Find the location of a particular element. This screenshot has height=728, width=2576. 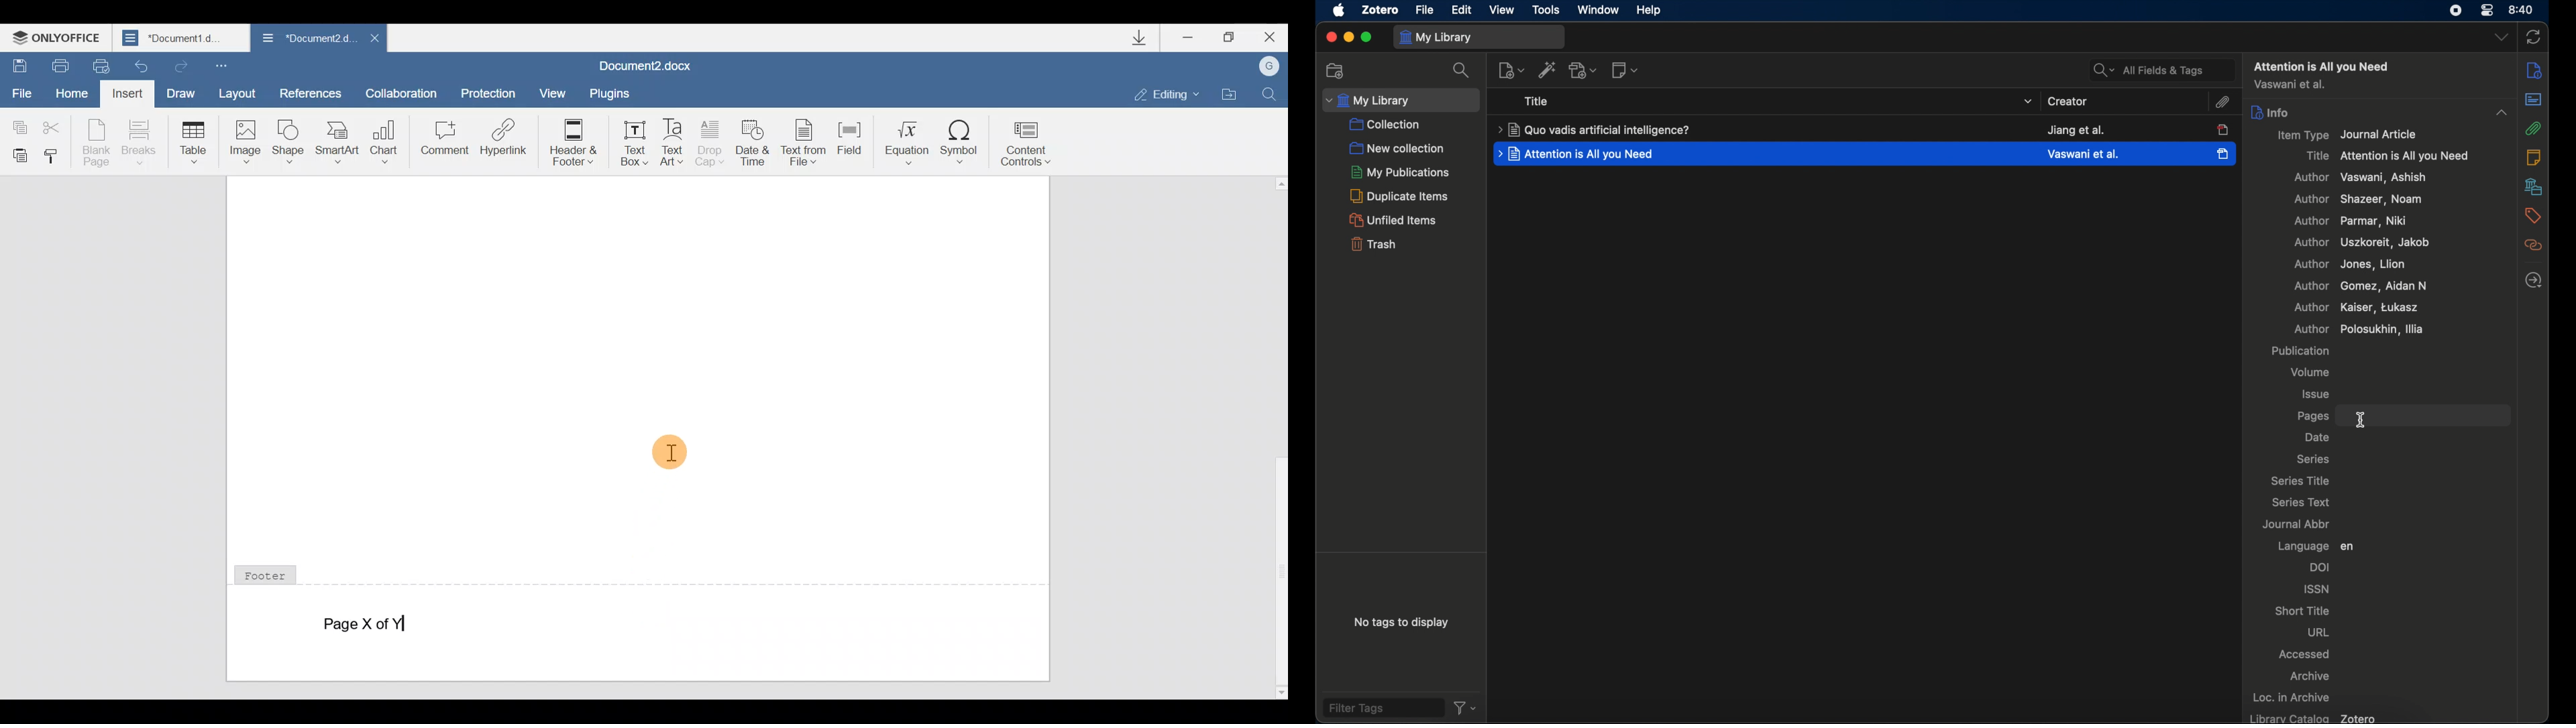

References is located at coordinates (311, 93).